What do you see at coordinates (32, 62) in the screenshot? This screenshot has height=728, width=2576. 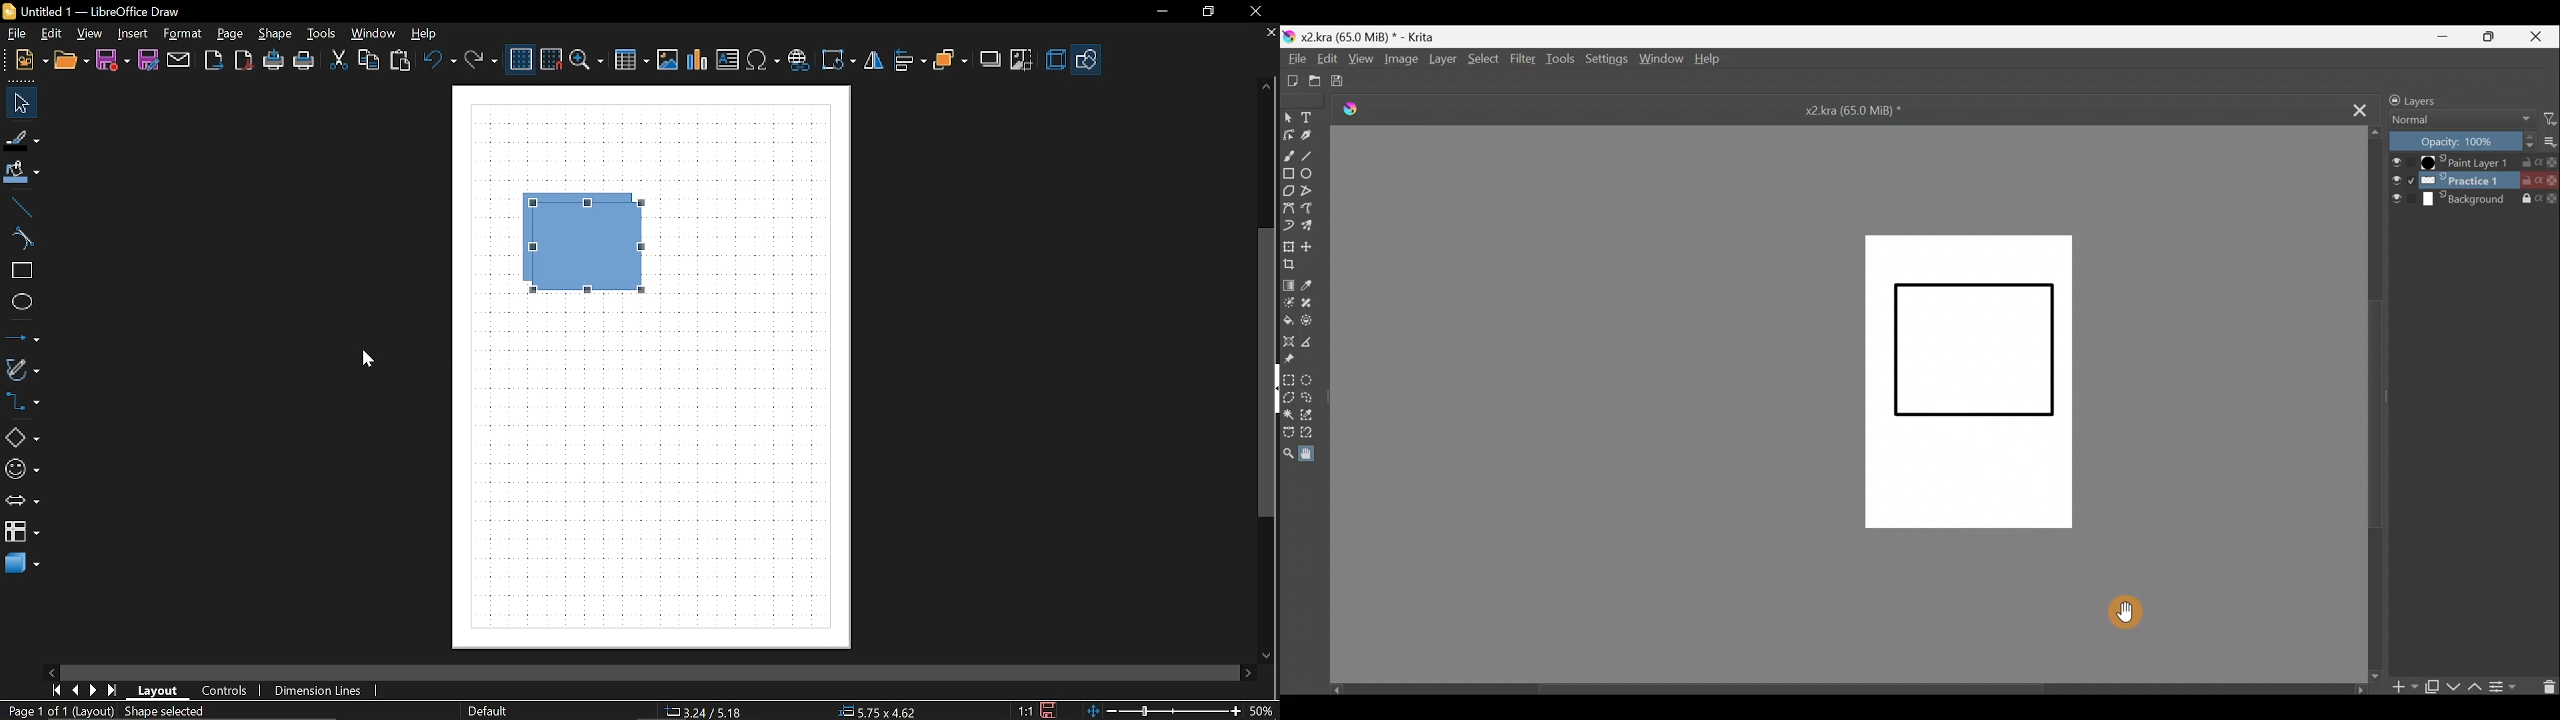 I see `New` at bounding box center [32, 62].